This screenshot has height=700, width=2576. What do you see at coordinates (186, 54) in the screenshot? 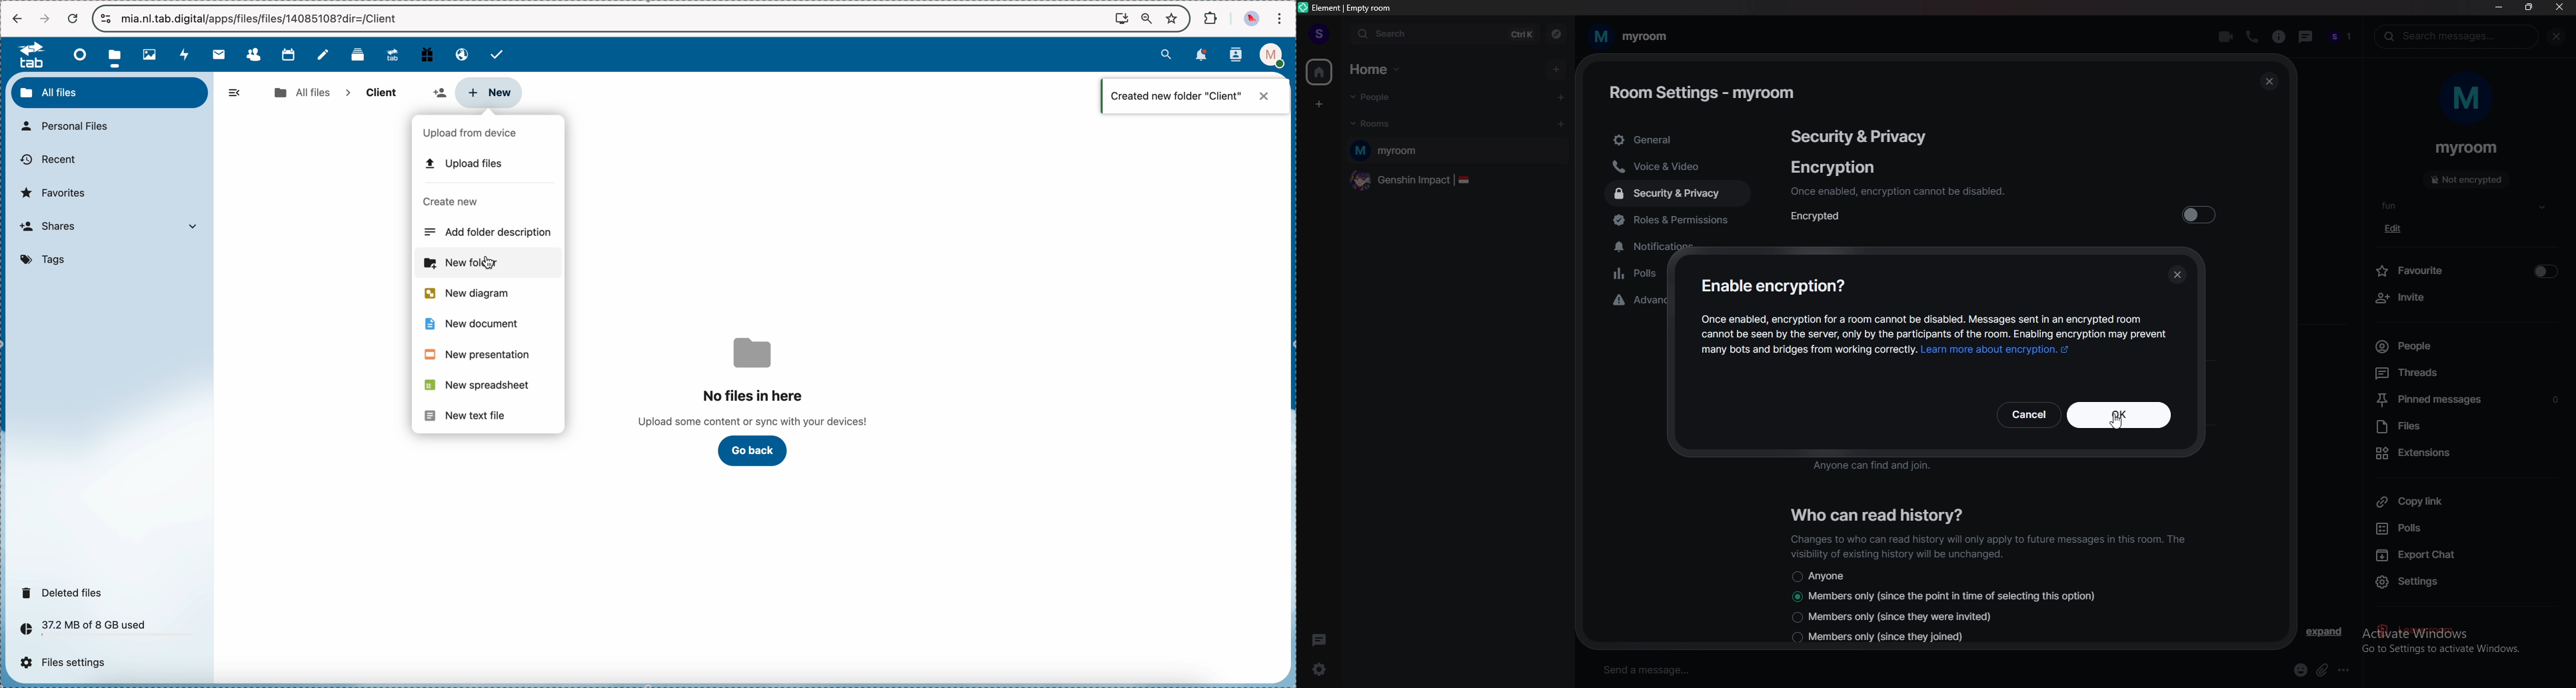
I see `activity` at bounding box center [186, 54].